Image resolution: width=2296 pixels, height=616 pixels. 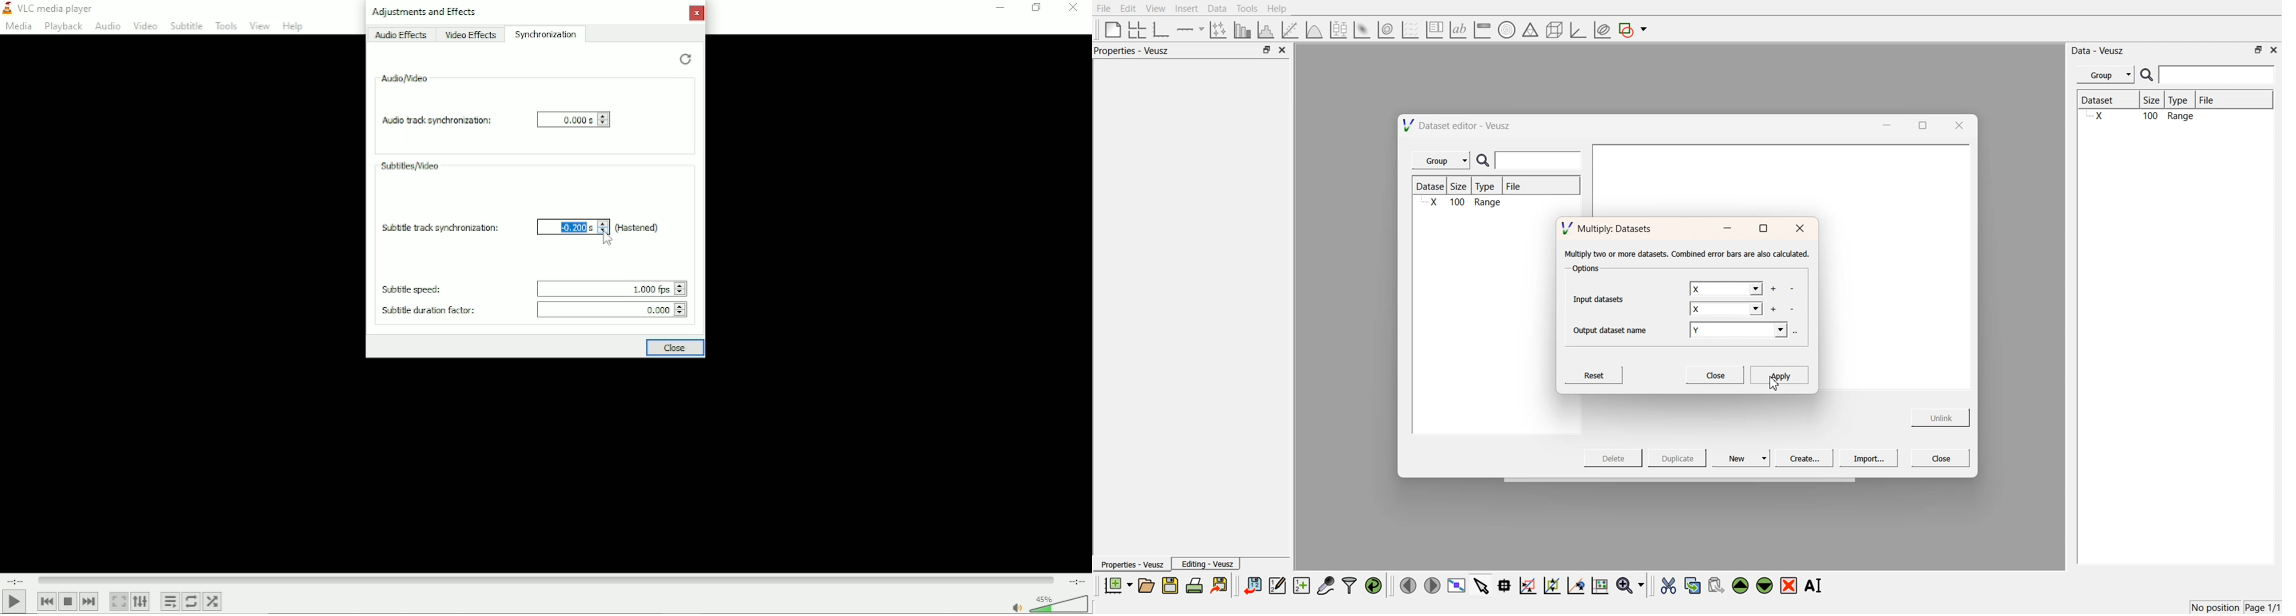 I want to click on select items, so click(x=1481, y=585).